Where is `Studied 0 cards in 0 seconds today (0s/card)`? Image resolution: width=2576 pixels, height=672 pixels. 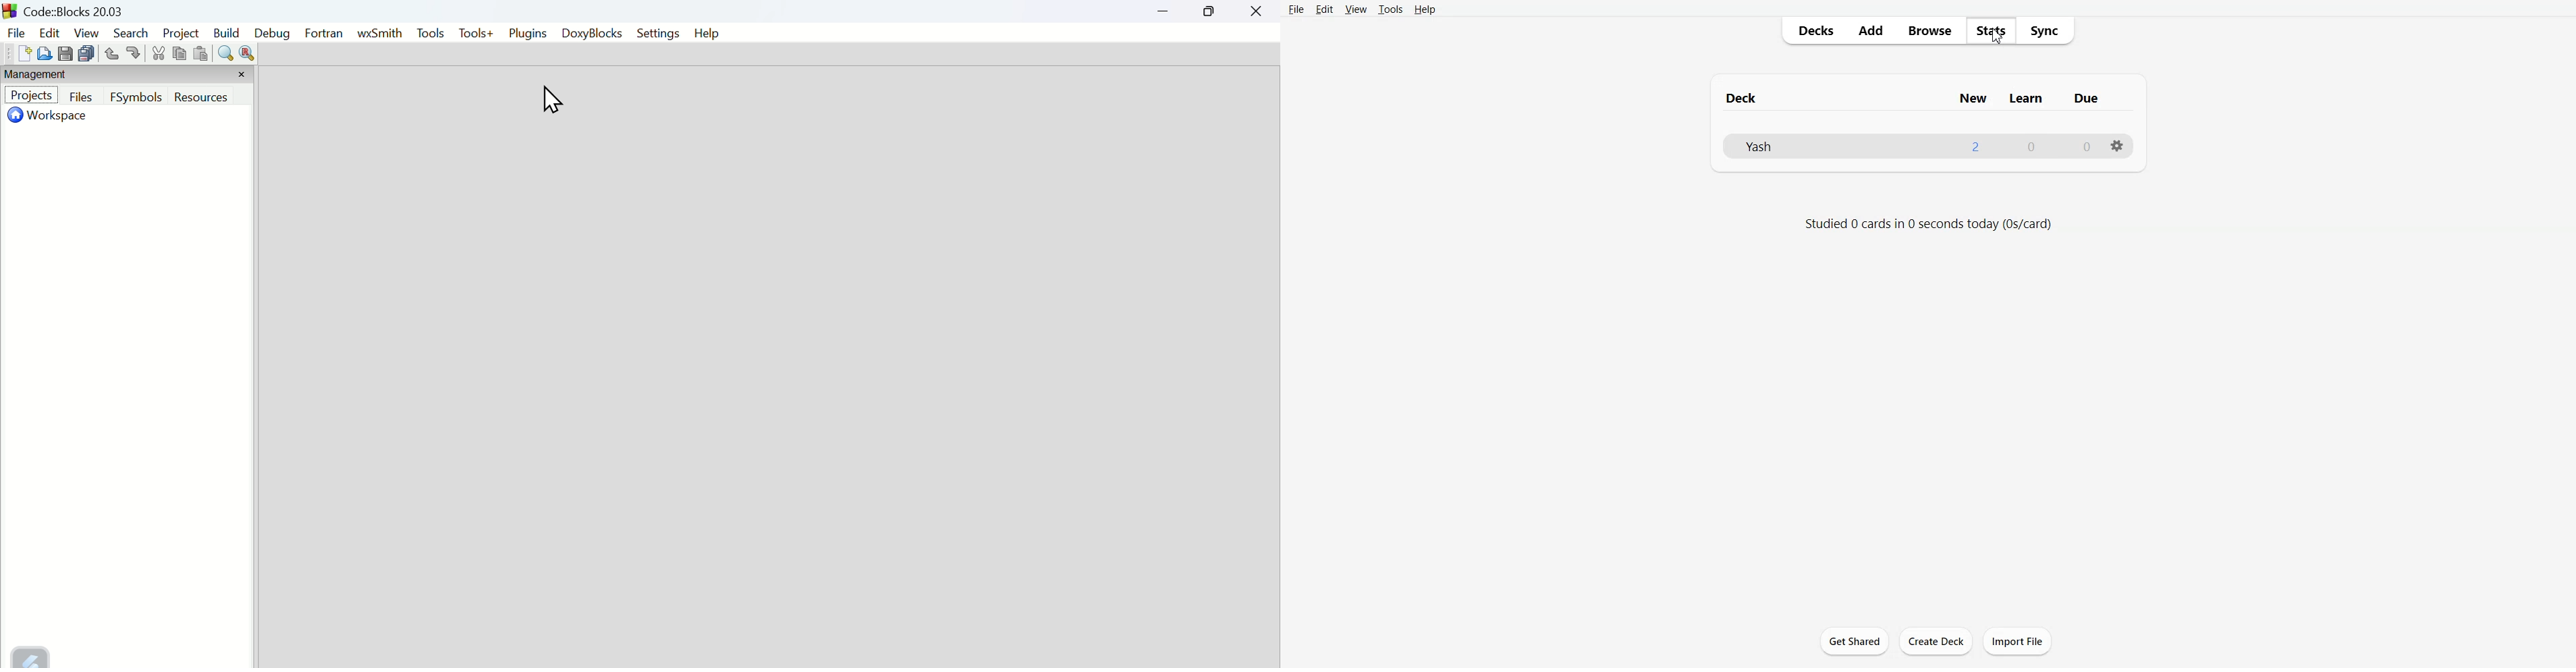 Studied 0 cards in 0 seconds today (0s/card) is located at coordinates (1941, 221).